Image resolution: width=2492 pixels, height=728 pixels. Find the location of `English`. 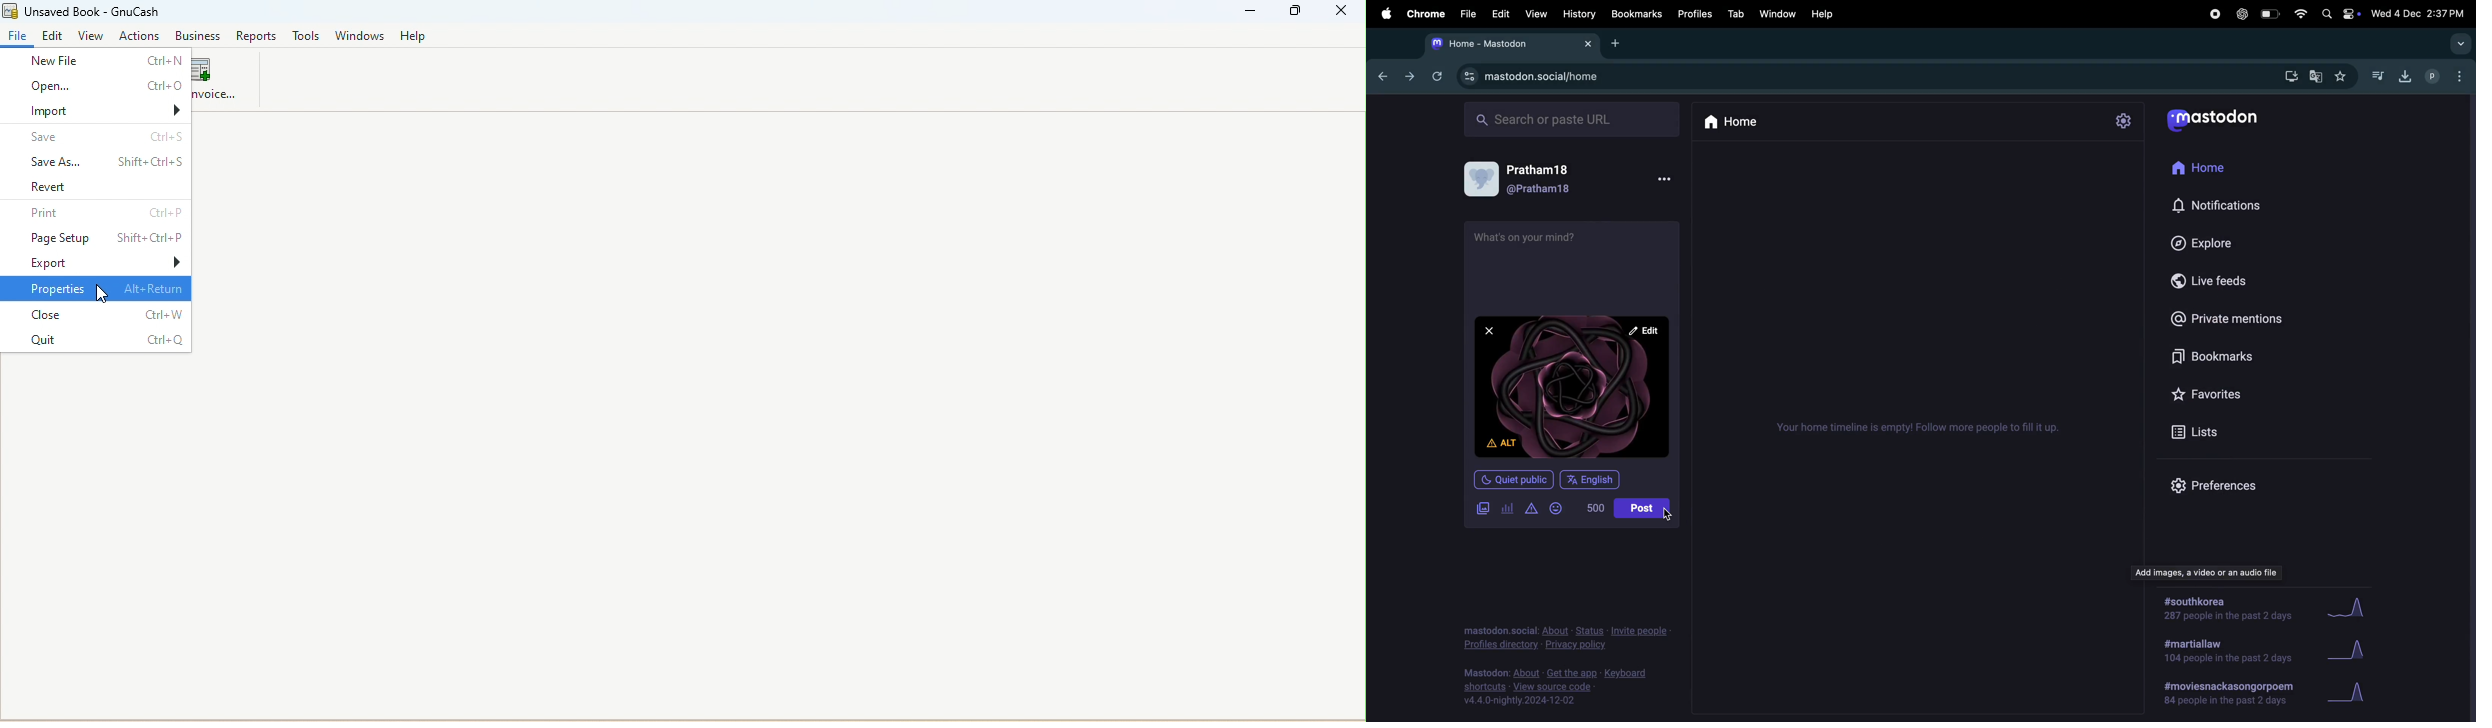

English is located at coordinates (1590, 480).